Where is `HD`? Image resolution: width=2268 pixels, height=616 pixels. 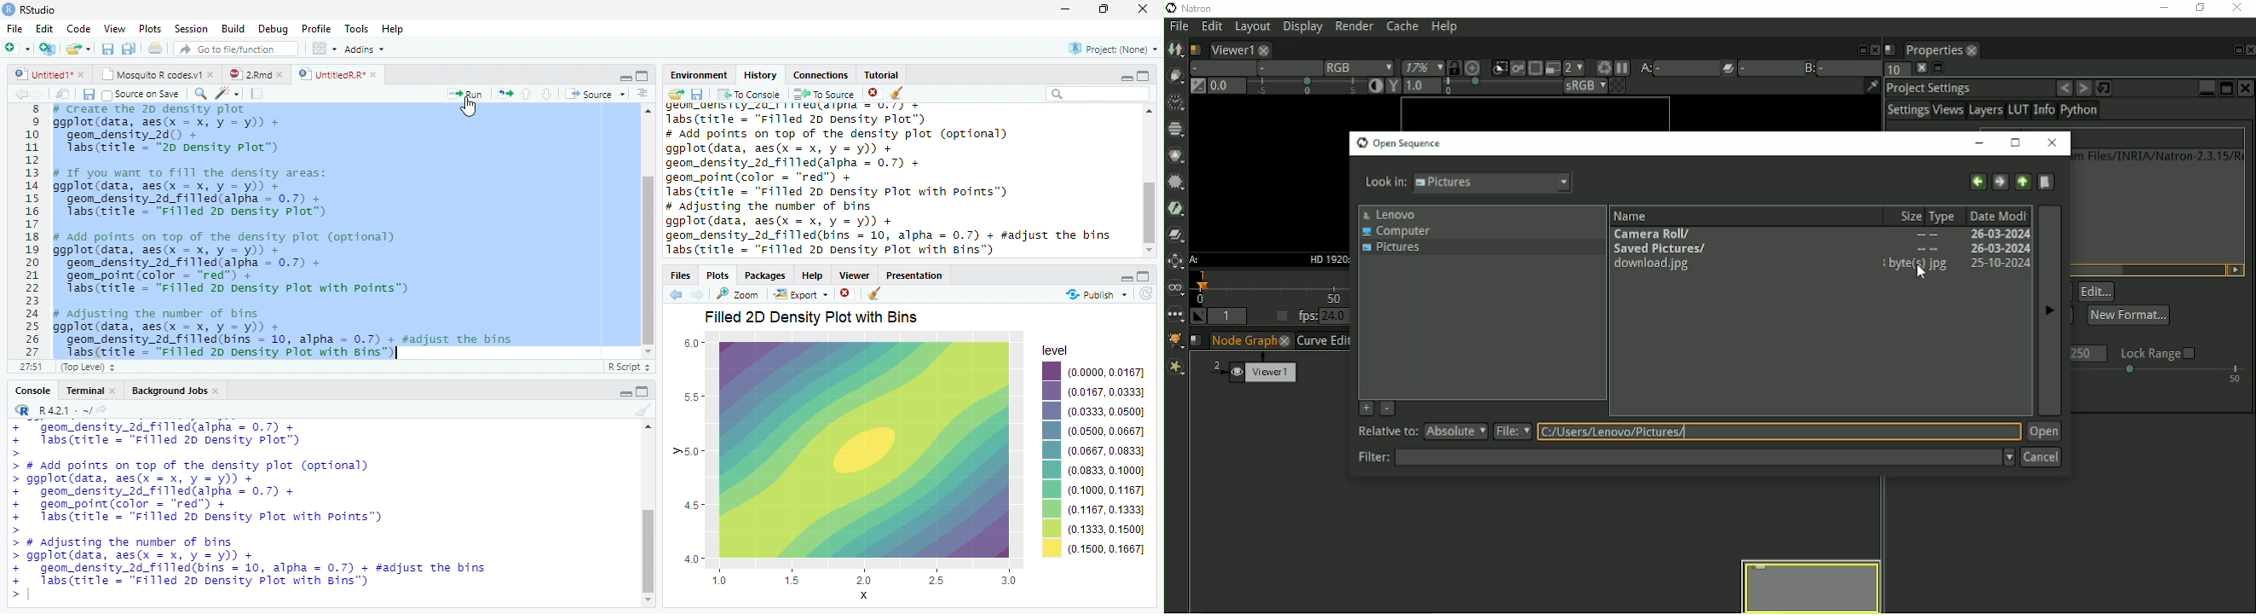 HD is located at coordinates (1326, 258).